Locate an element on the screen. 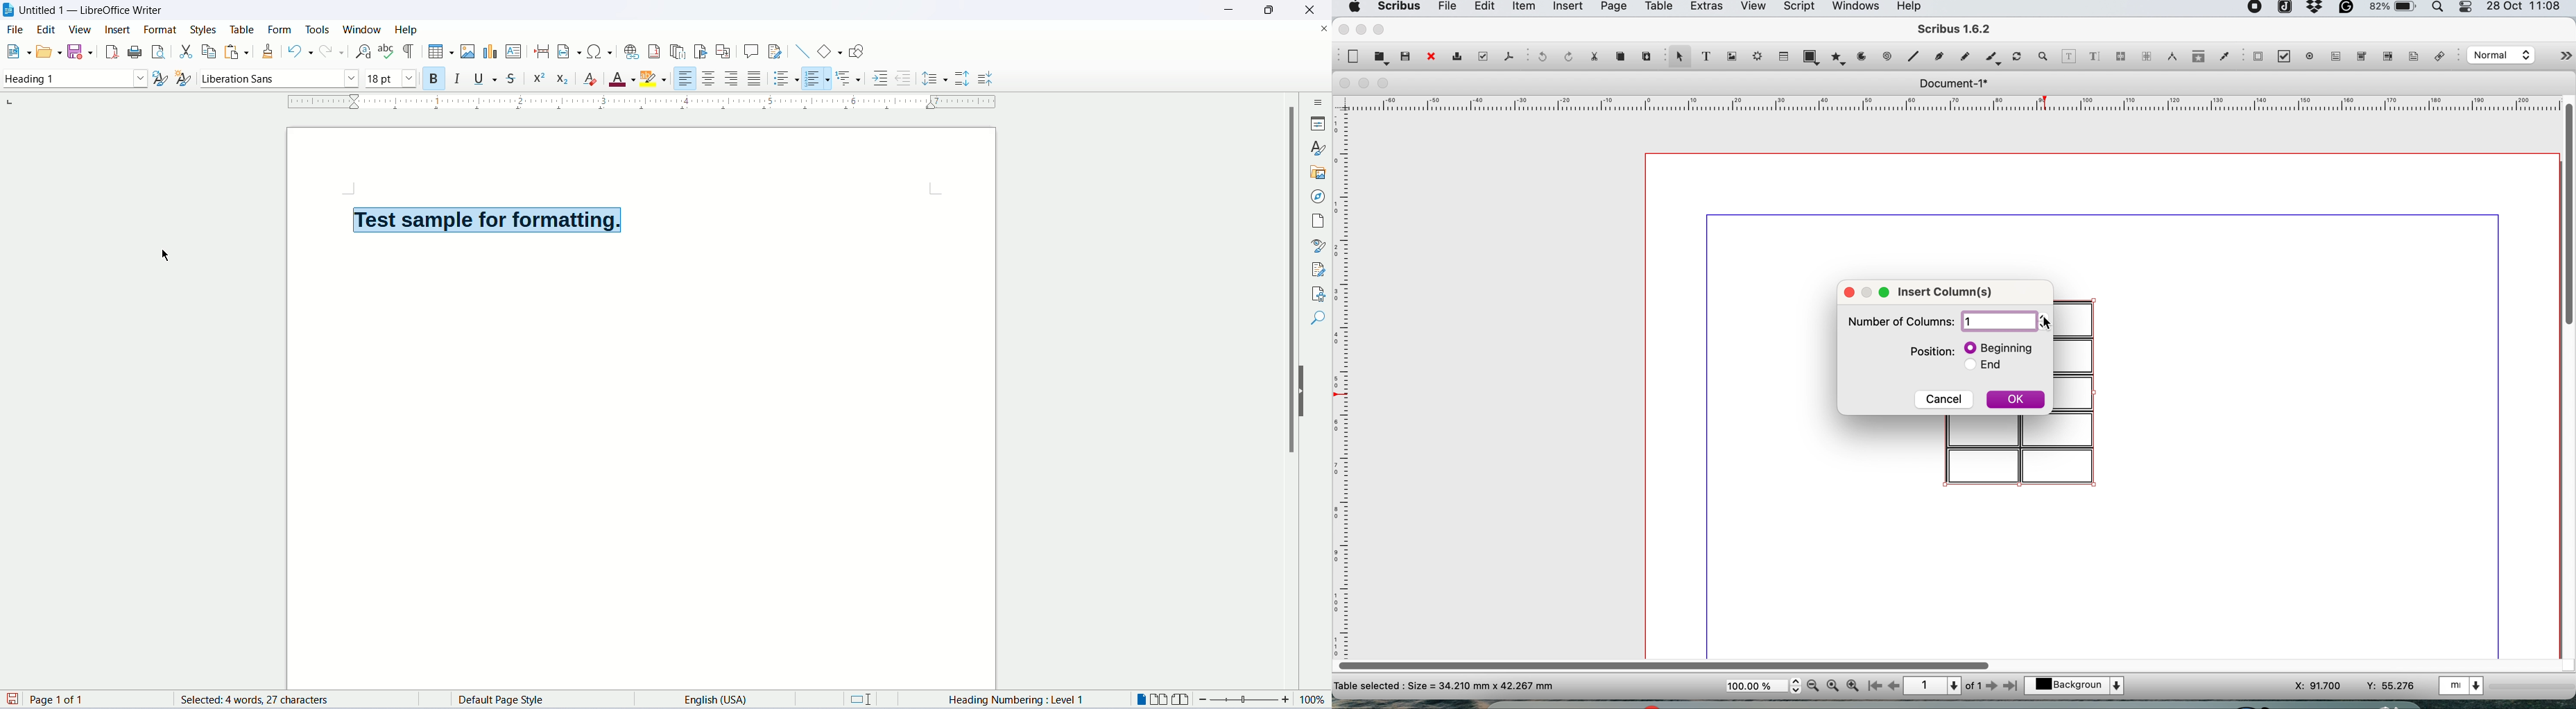 The width and height of the screenshot is (2576, 728). table is located at coordinates (1783, 56).